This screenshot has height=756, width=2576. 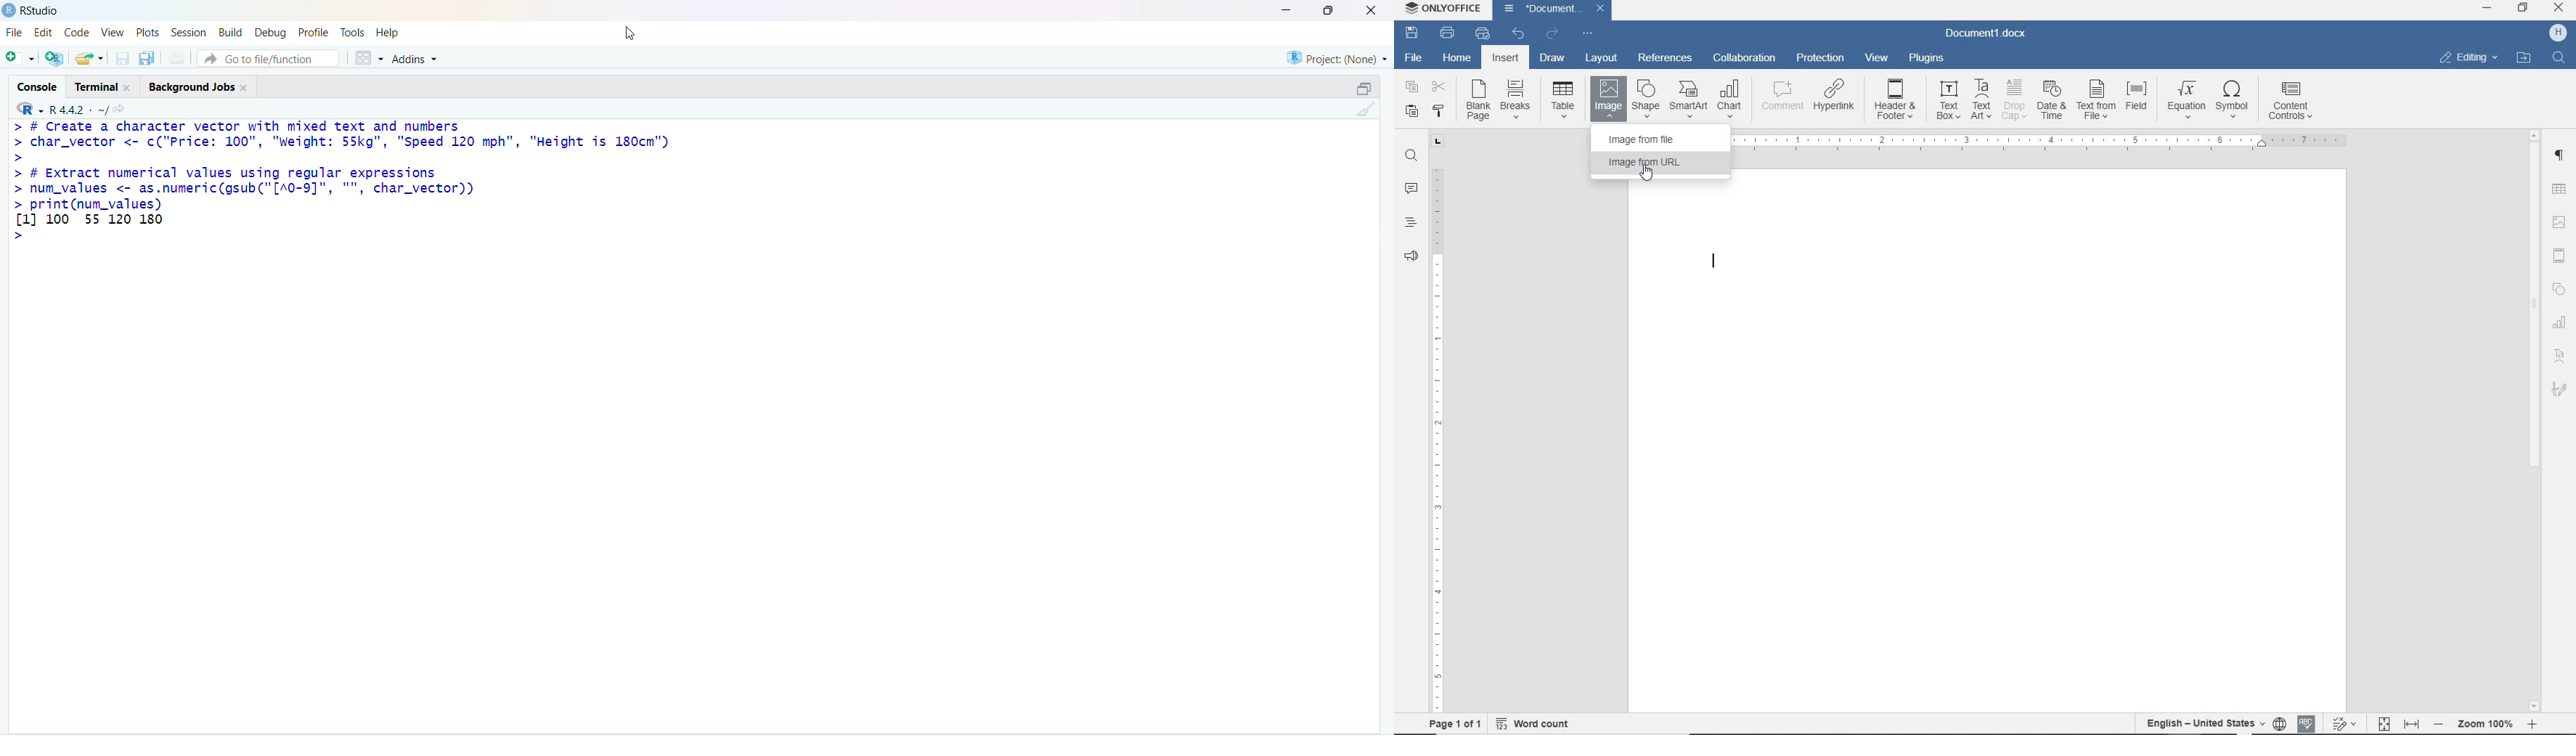 I want to click on paste, so click(x=1411, y=113).